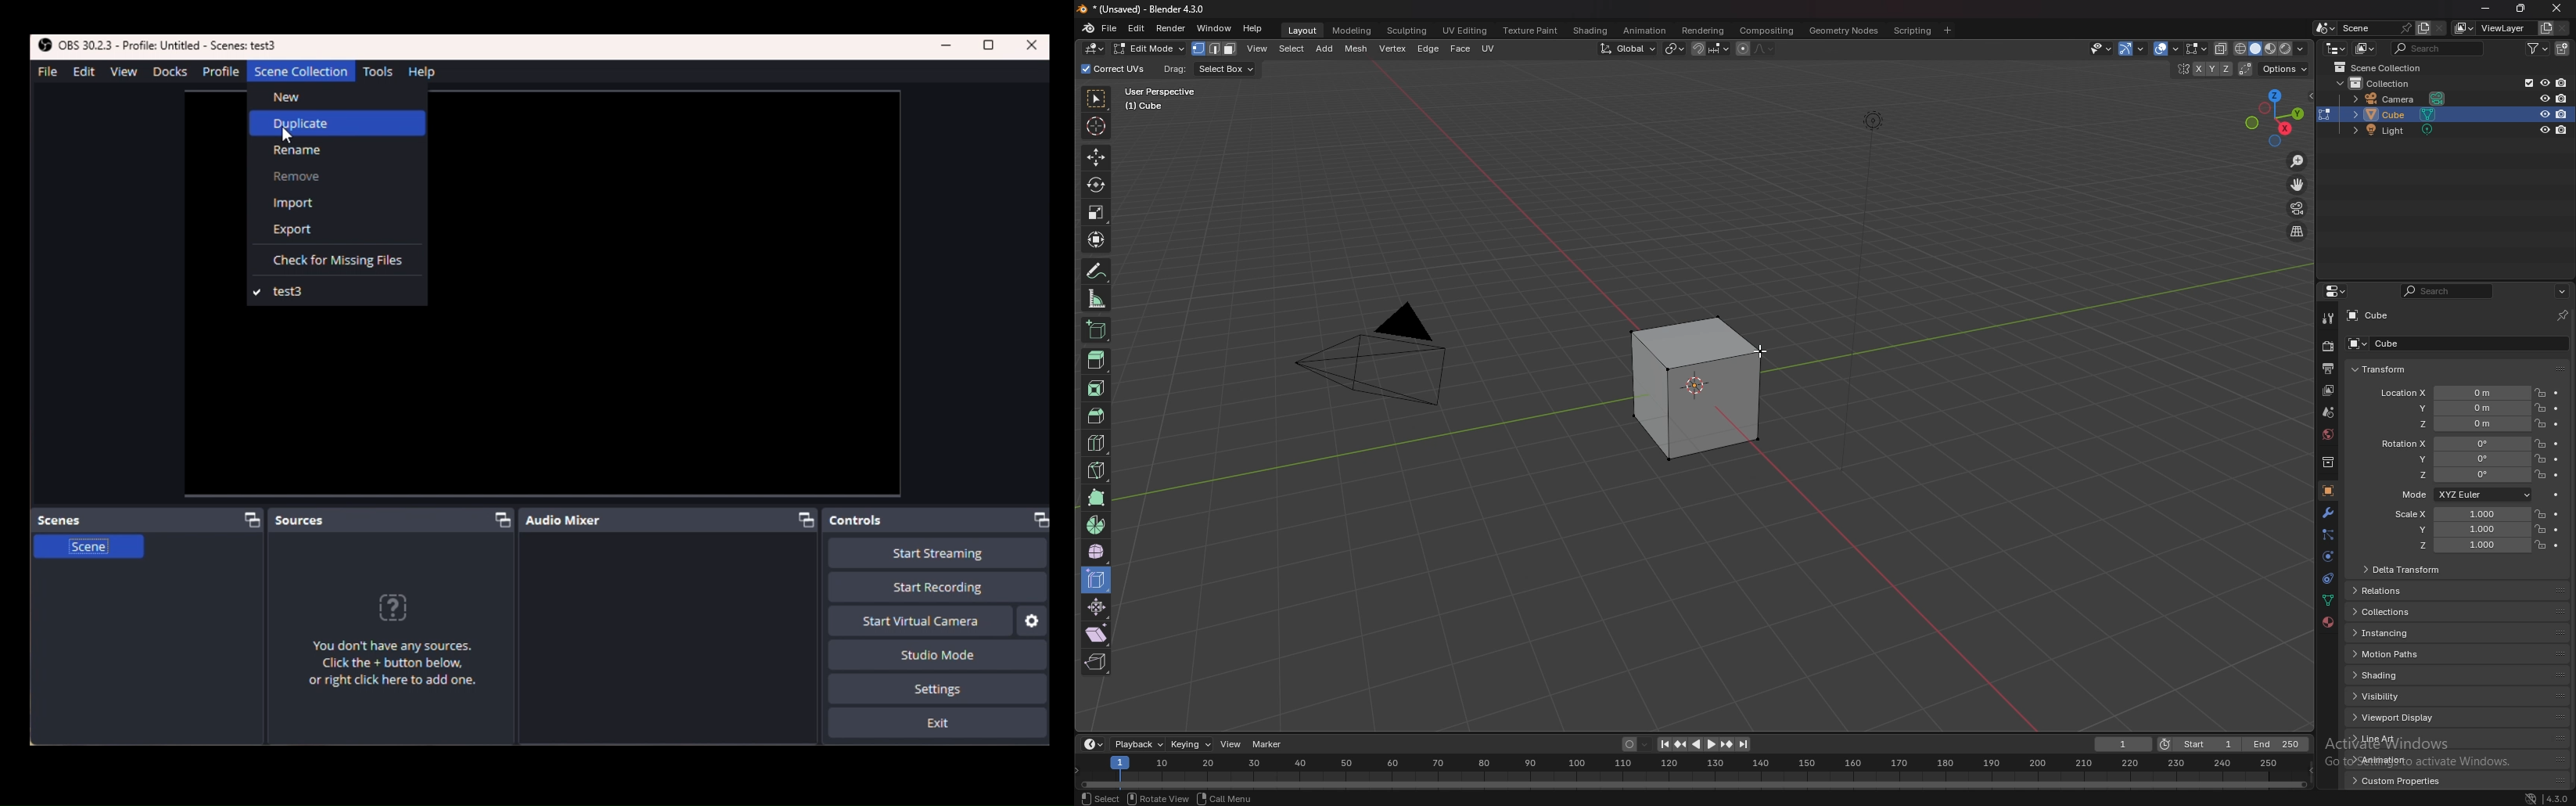  I want to click on render, so click(2326, 347).